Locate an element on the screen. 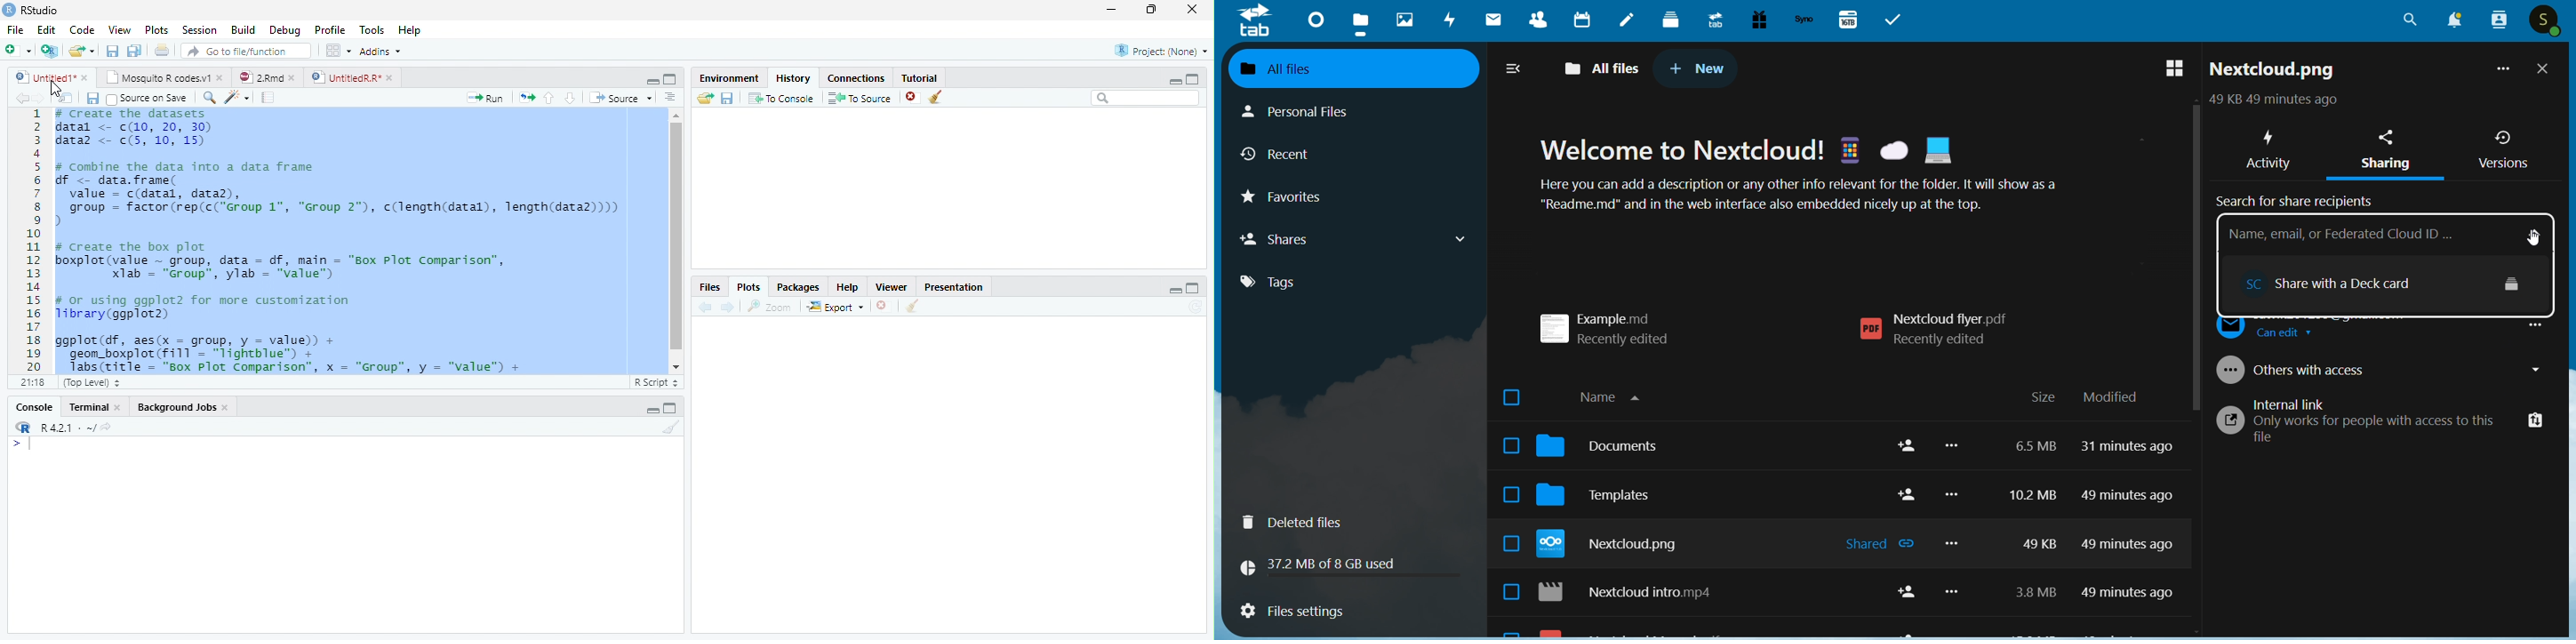  Packages is located at coordinates (798, 286).